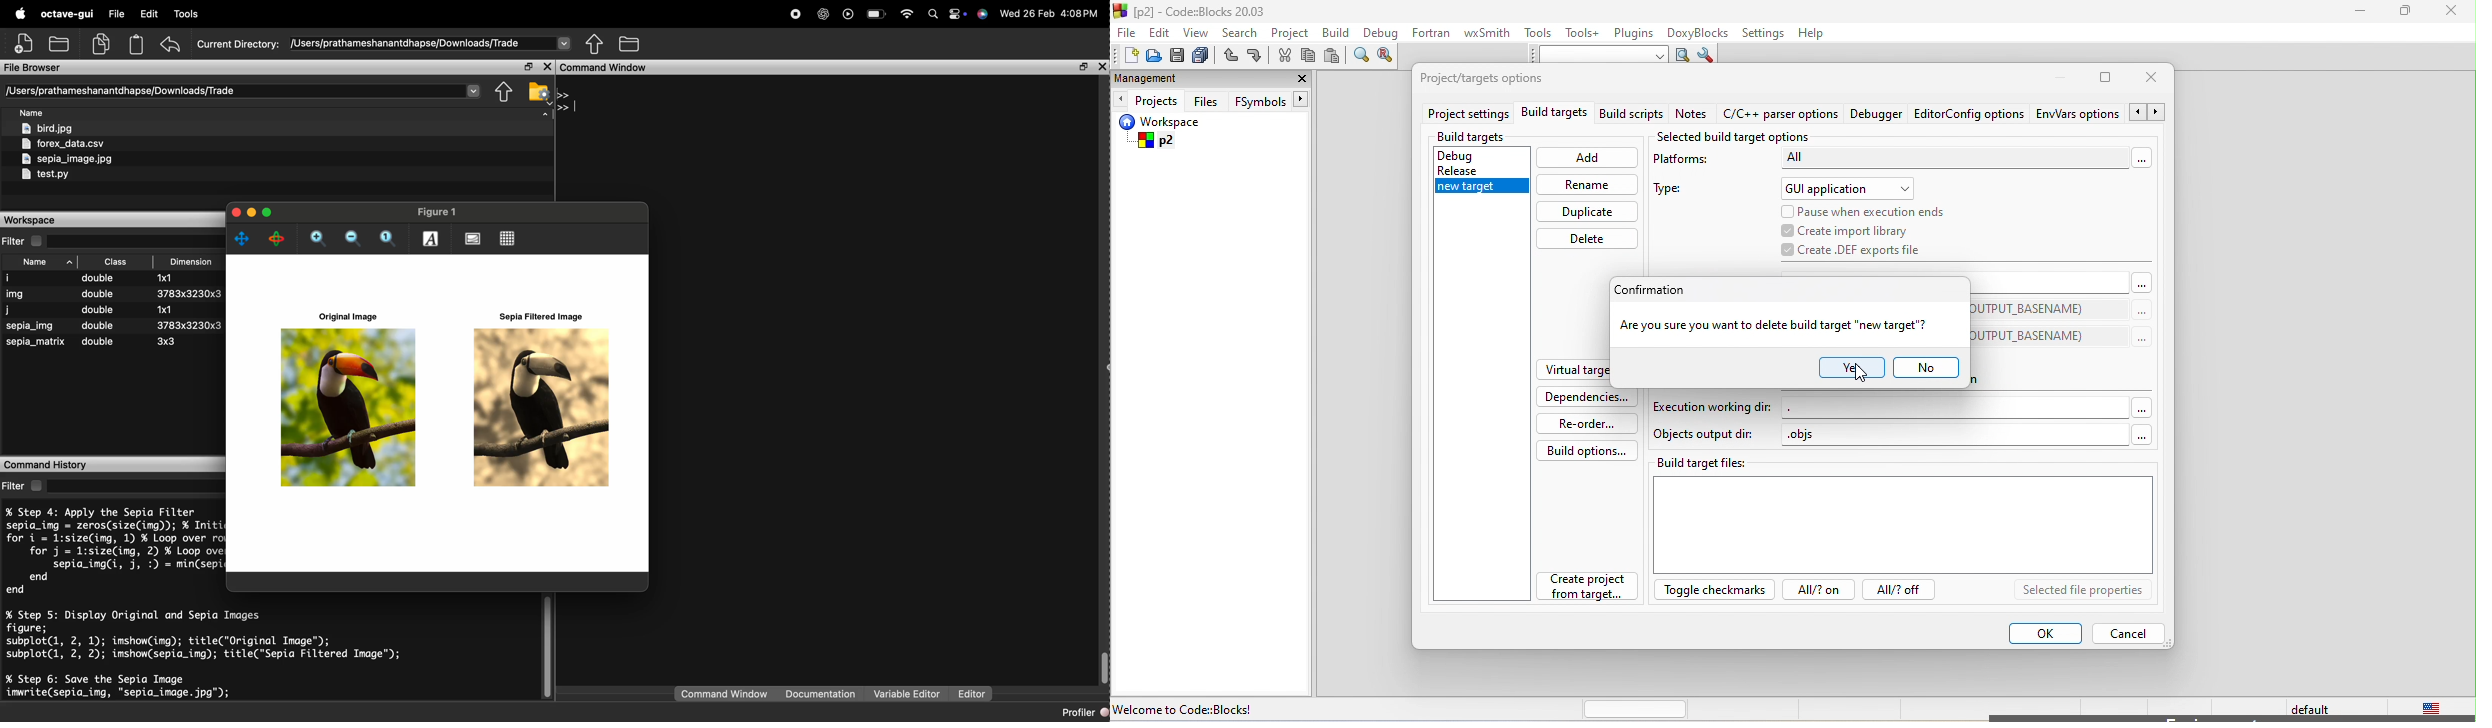 This screenshot has width=2492, height=728. Describe the element at coordinates (1599, 56) in the screenshot. I see `text to search` at that location.